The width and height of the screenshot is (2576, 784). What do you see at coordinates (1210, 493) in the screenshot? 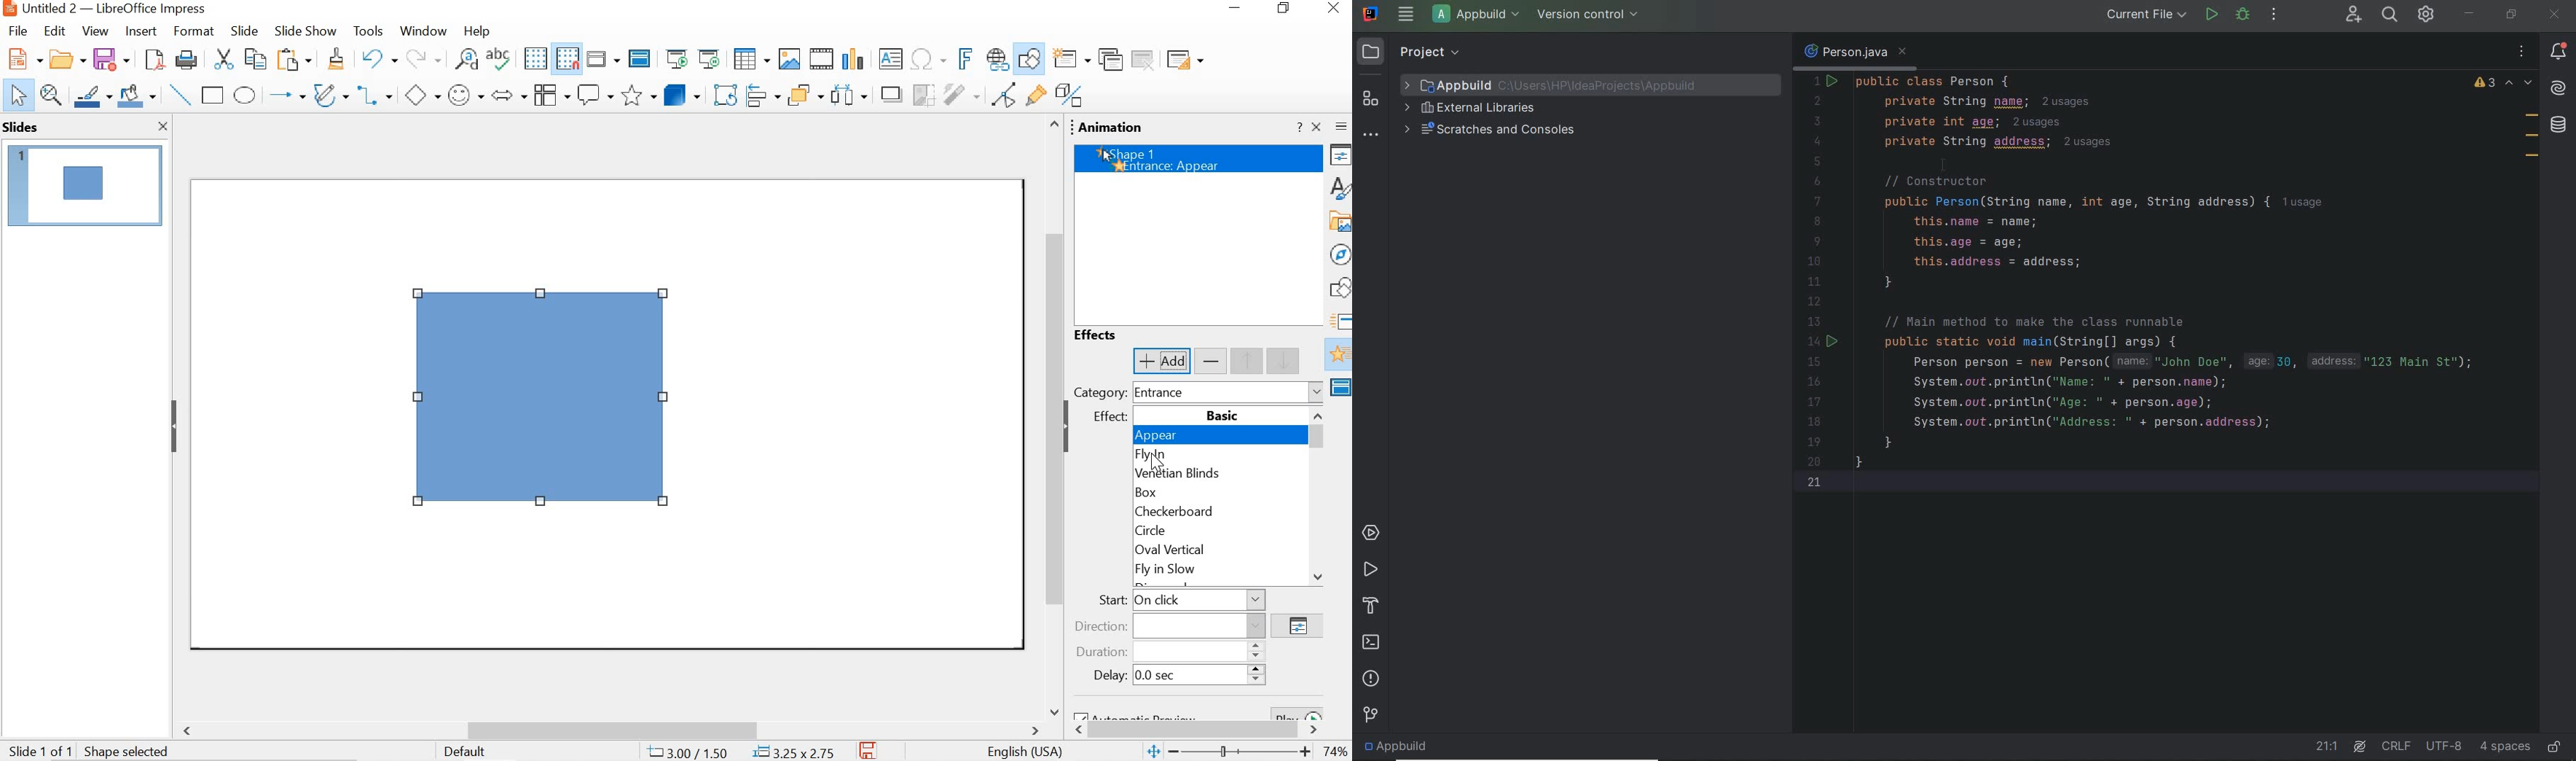
I see `box` at bounding box center [1210, 493].